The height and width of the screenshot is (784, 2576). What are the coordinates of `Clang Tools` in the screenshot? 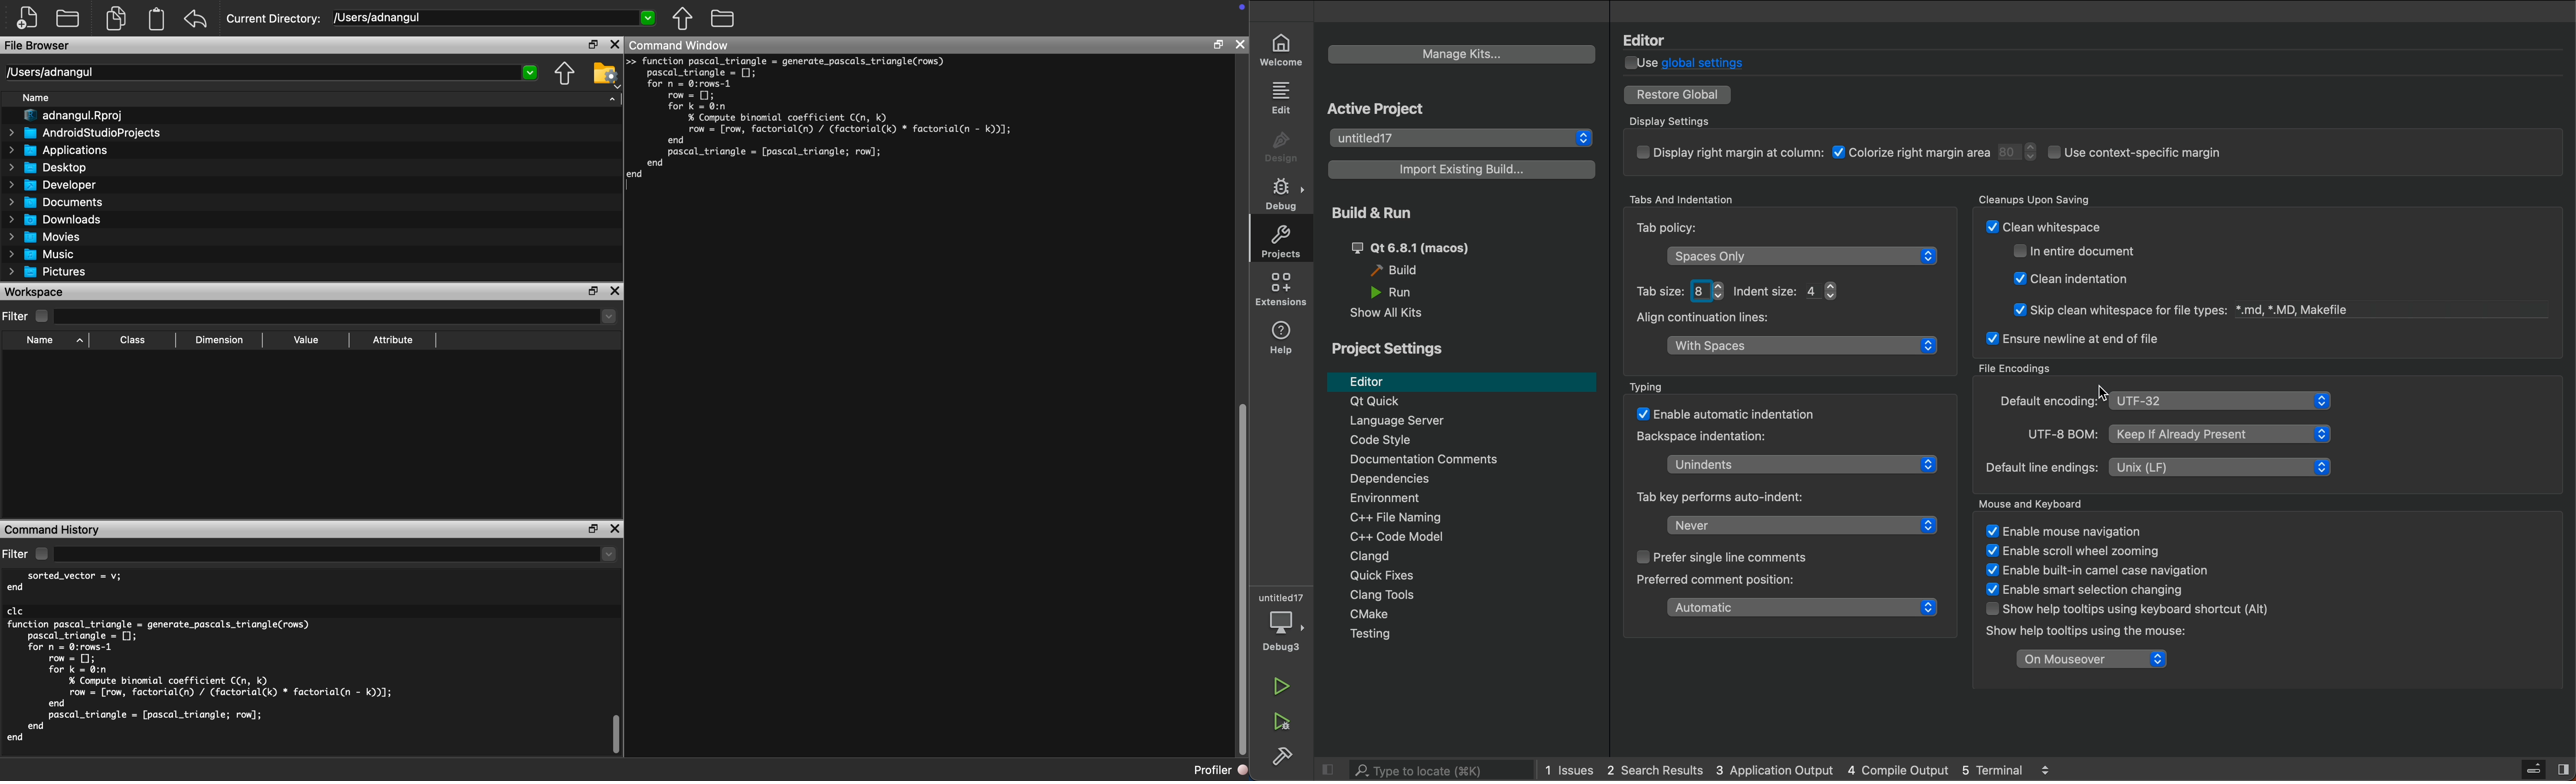 It's located at (1447, 596).